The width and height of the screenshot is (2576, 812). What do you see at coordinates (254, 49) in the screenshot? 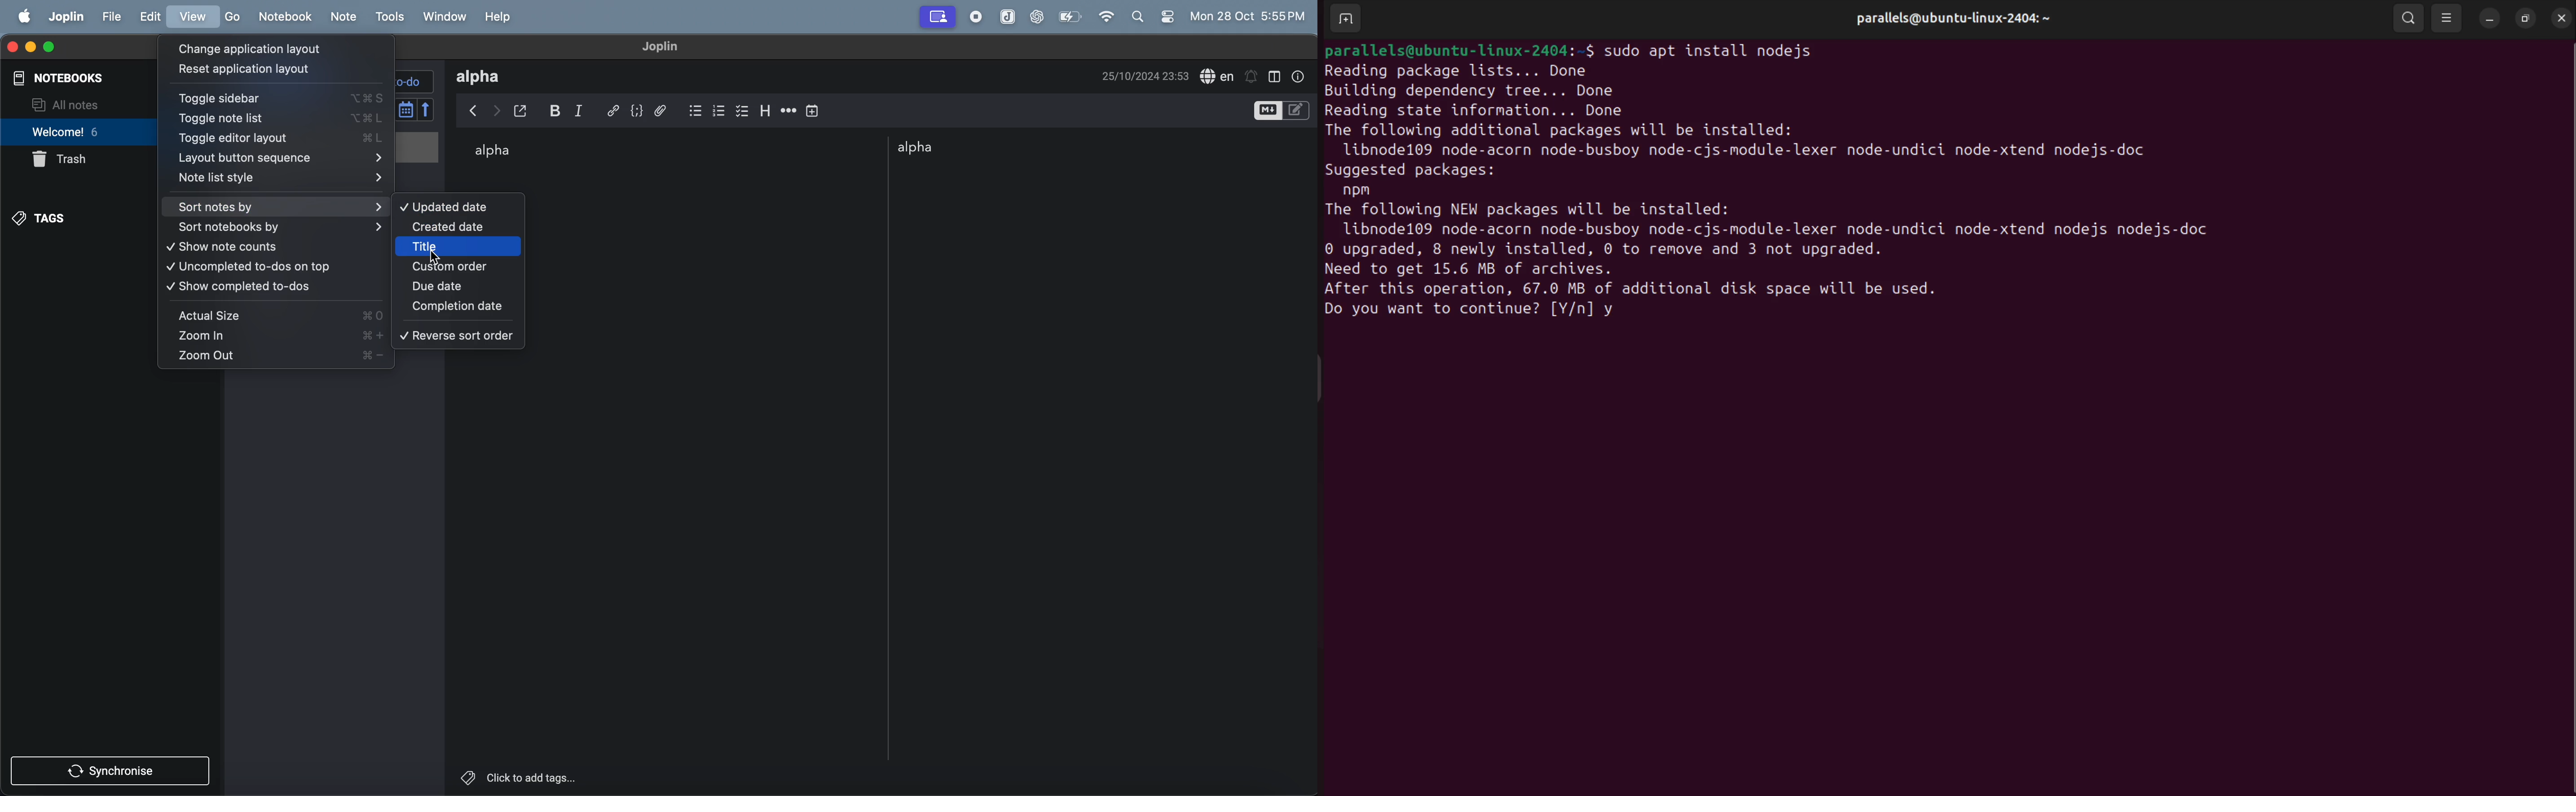
I see `change application layout` at bounding box center [254, 49].